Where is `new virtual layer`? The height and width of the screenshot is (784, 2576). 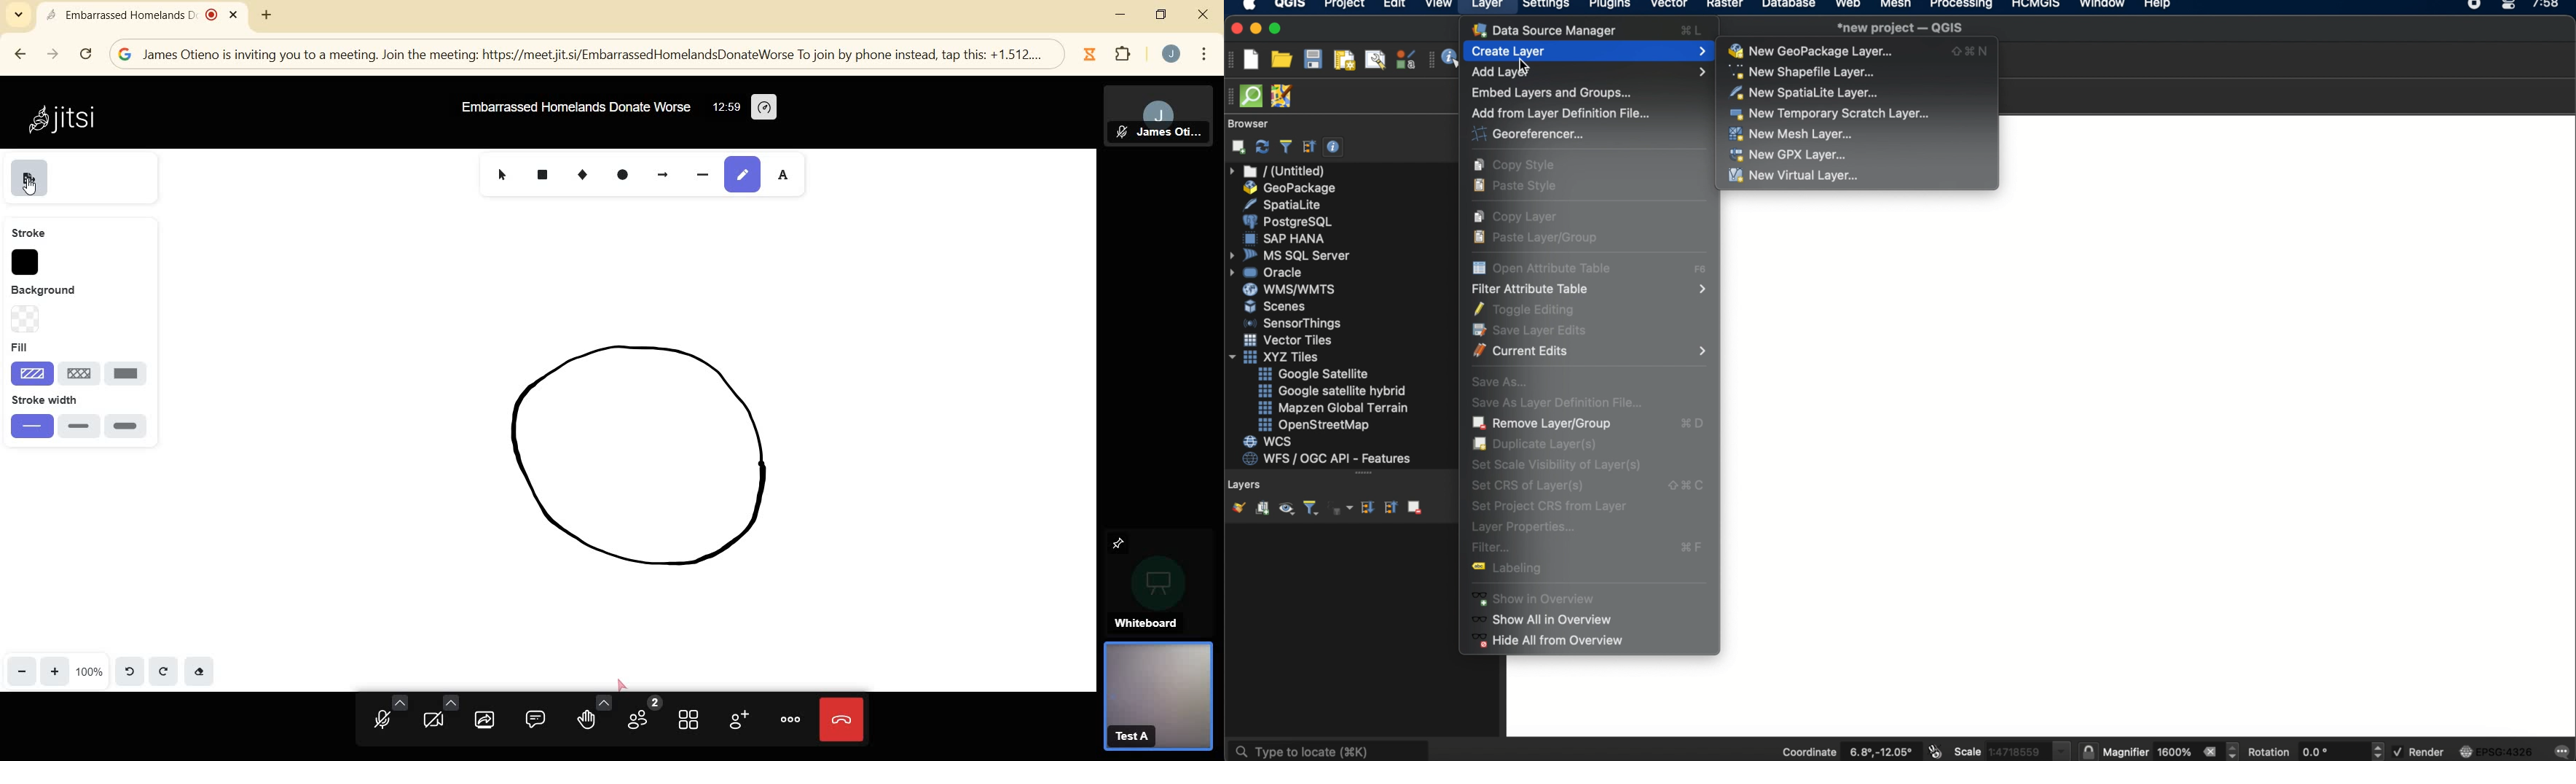 new virtual layer is located at coordinates (1791, 176).